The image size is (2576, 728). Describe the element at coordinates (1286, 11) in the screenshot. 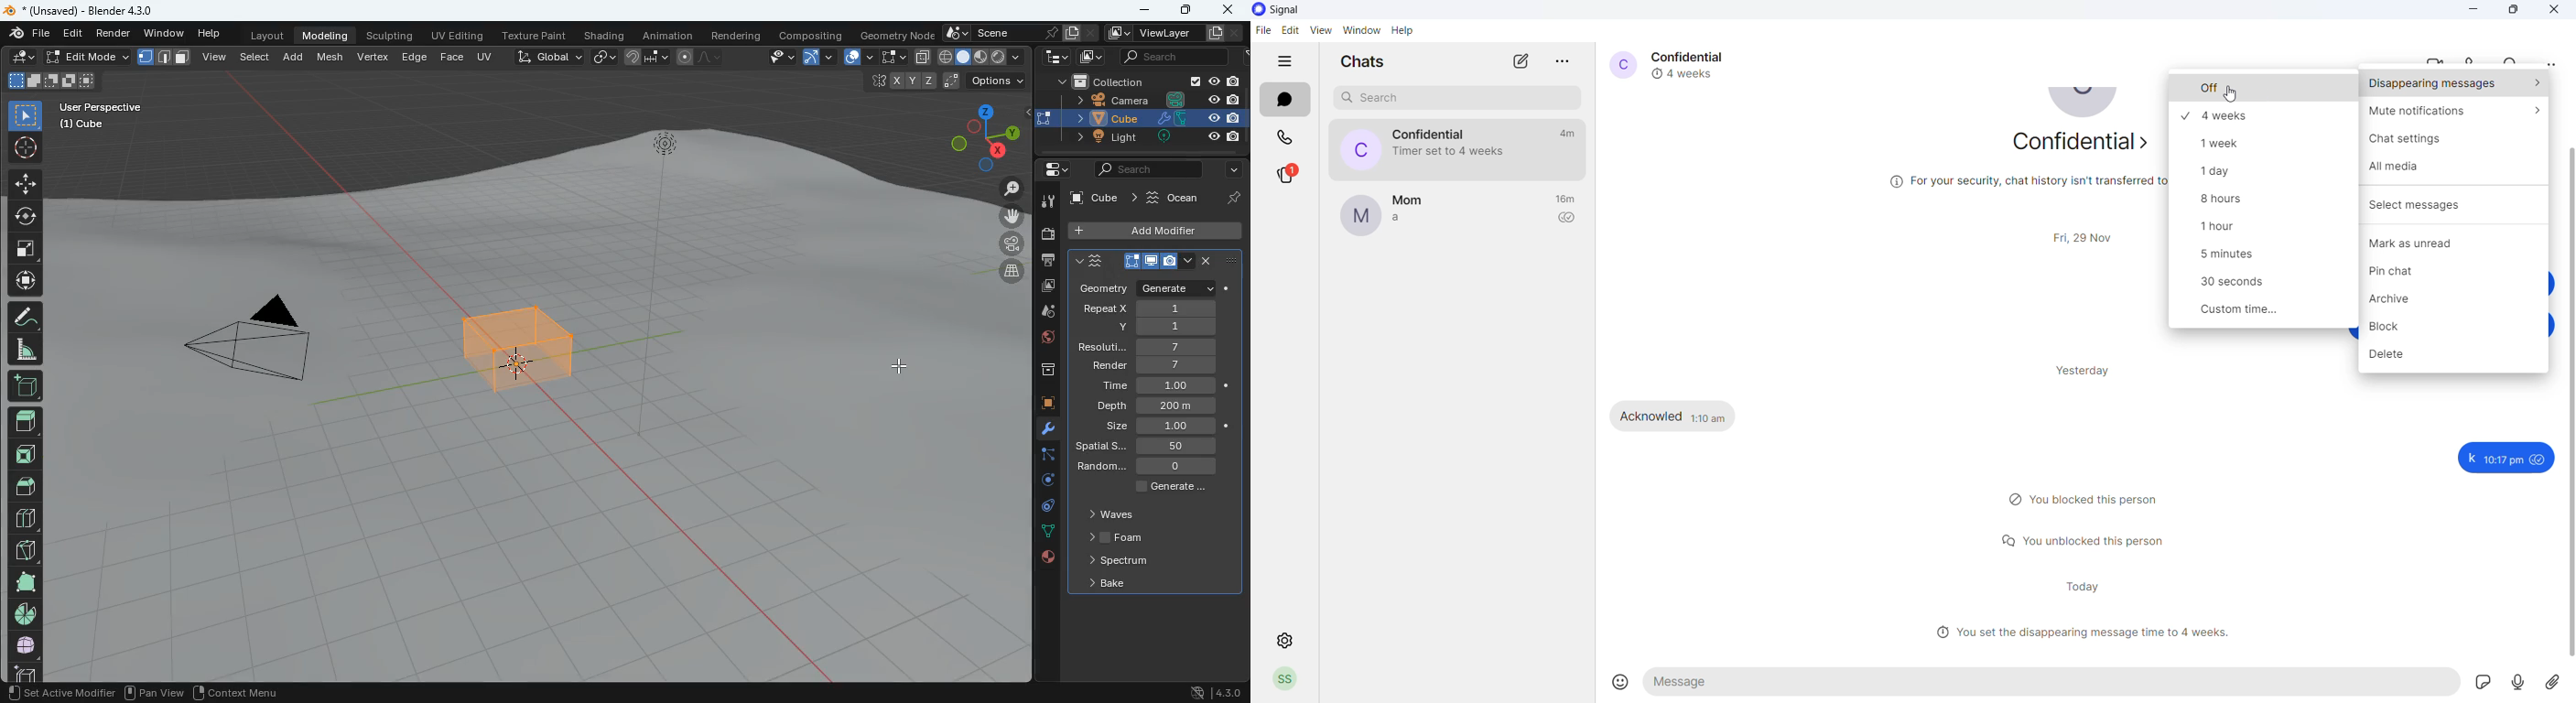

I see `application name and logo` at that location.